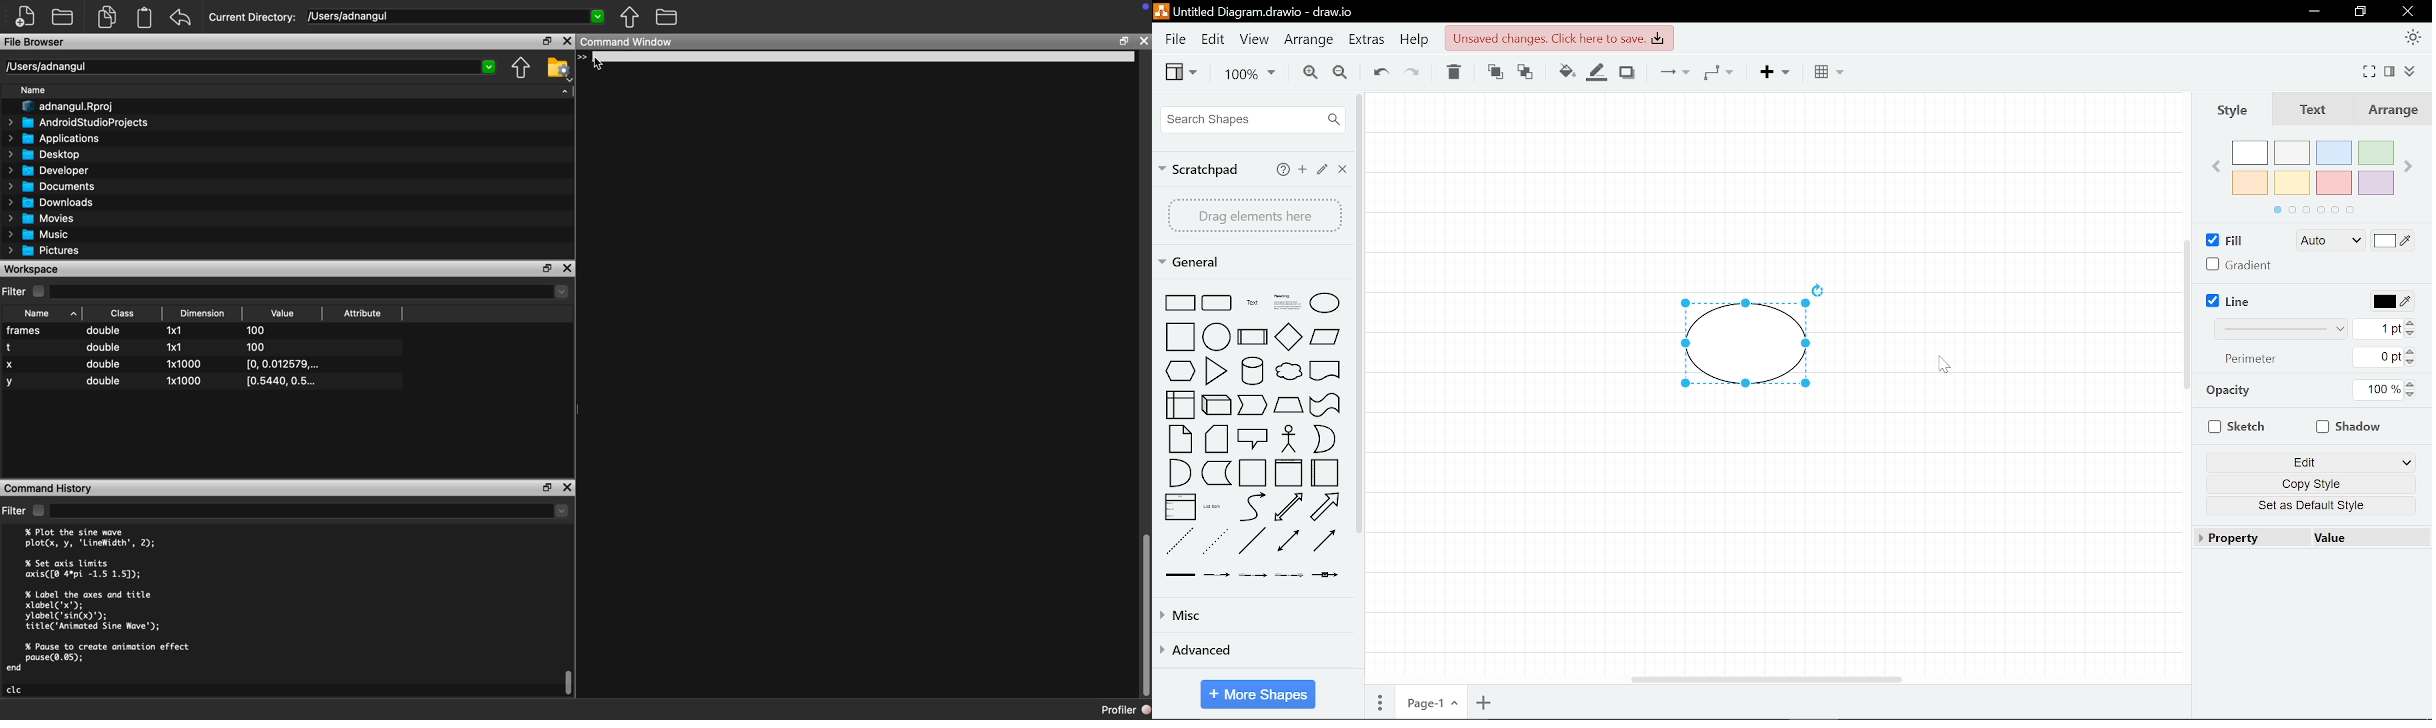 This screenshot has height=728, width=2436. I want to click on steps, so click(1254, 406).